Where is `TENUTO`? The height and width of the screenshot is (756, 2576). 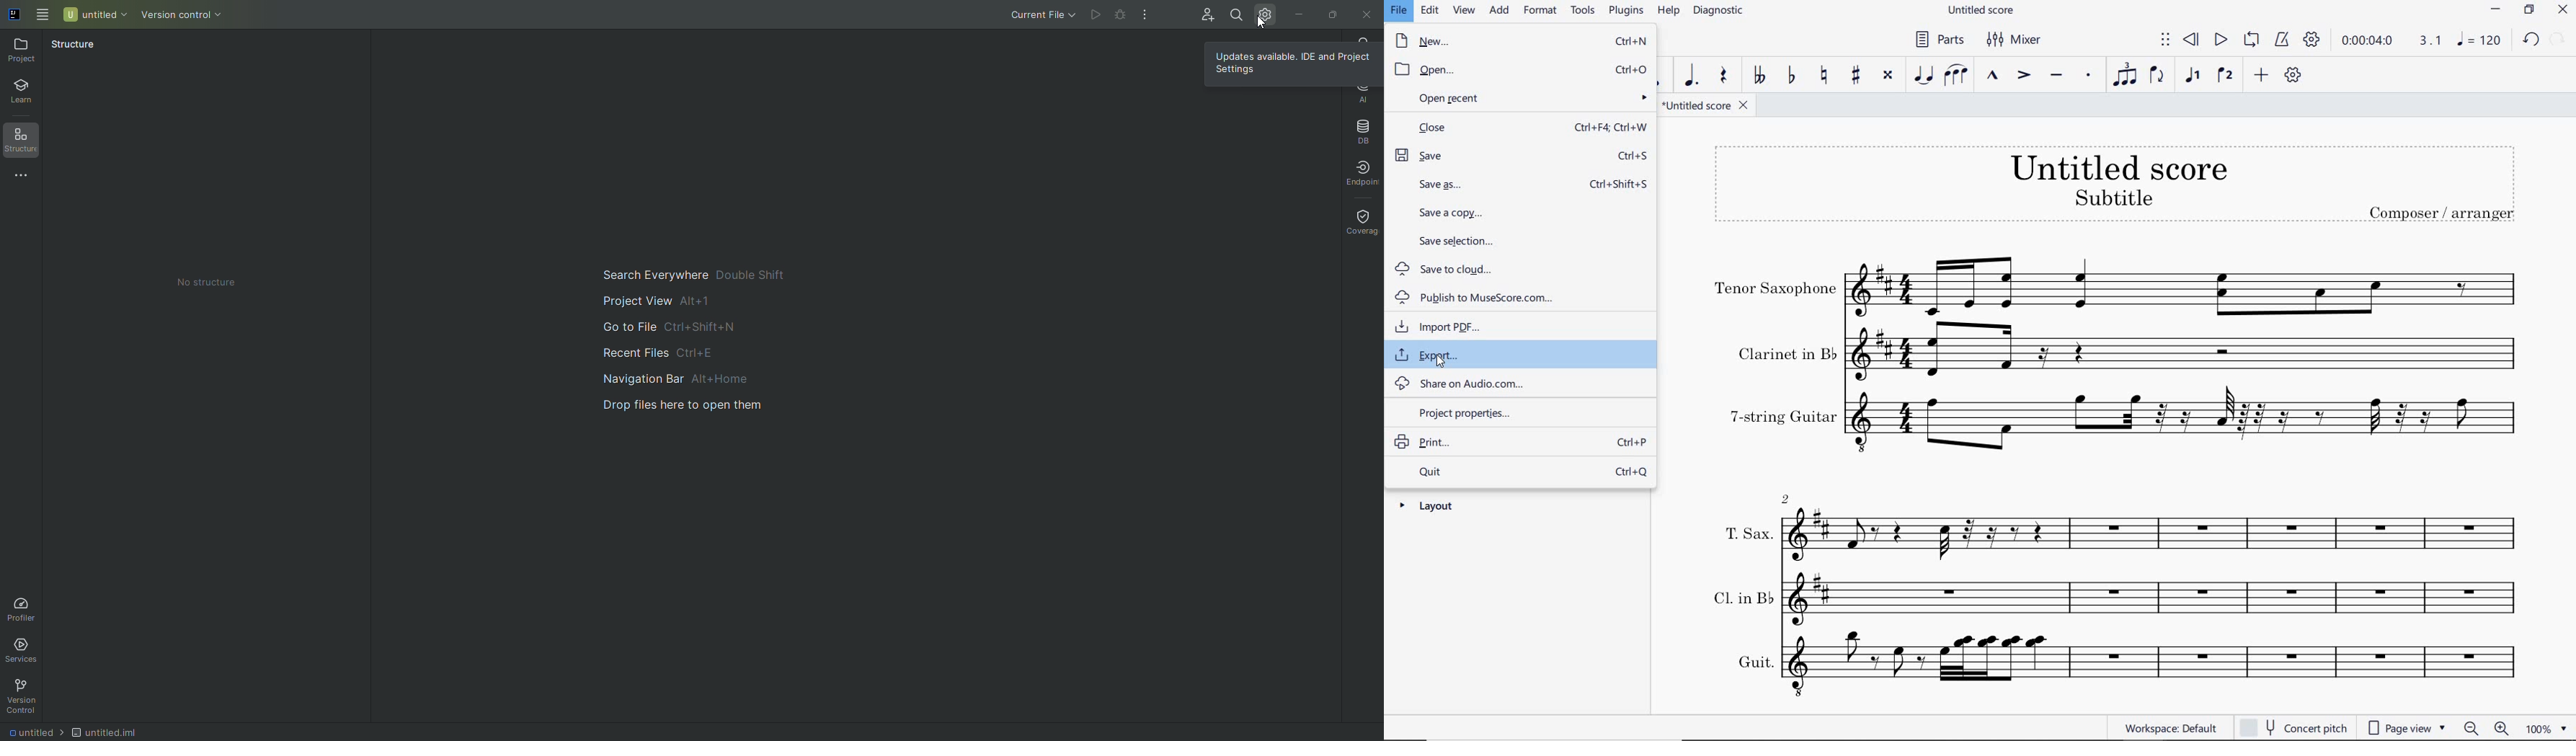 TENUTO is located at coordinates (2057, 75).